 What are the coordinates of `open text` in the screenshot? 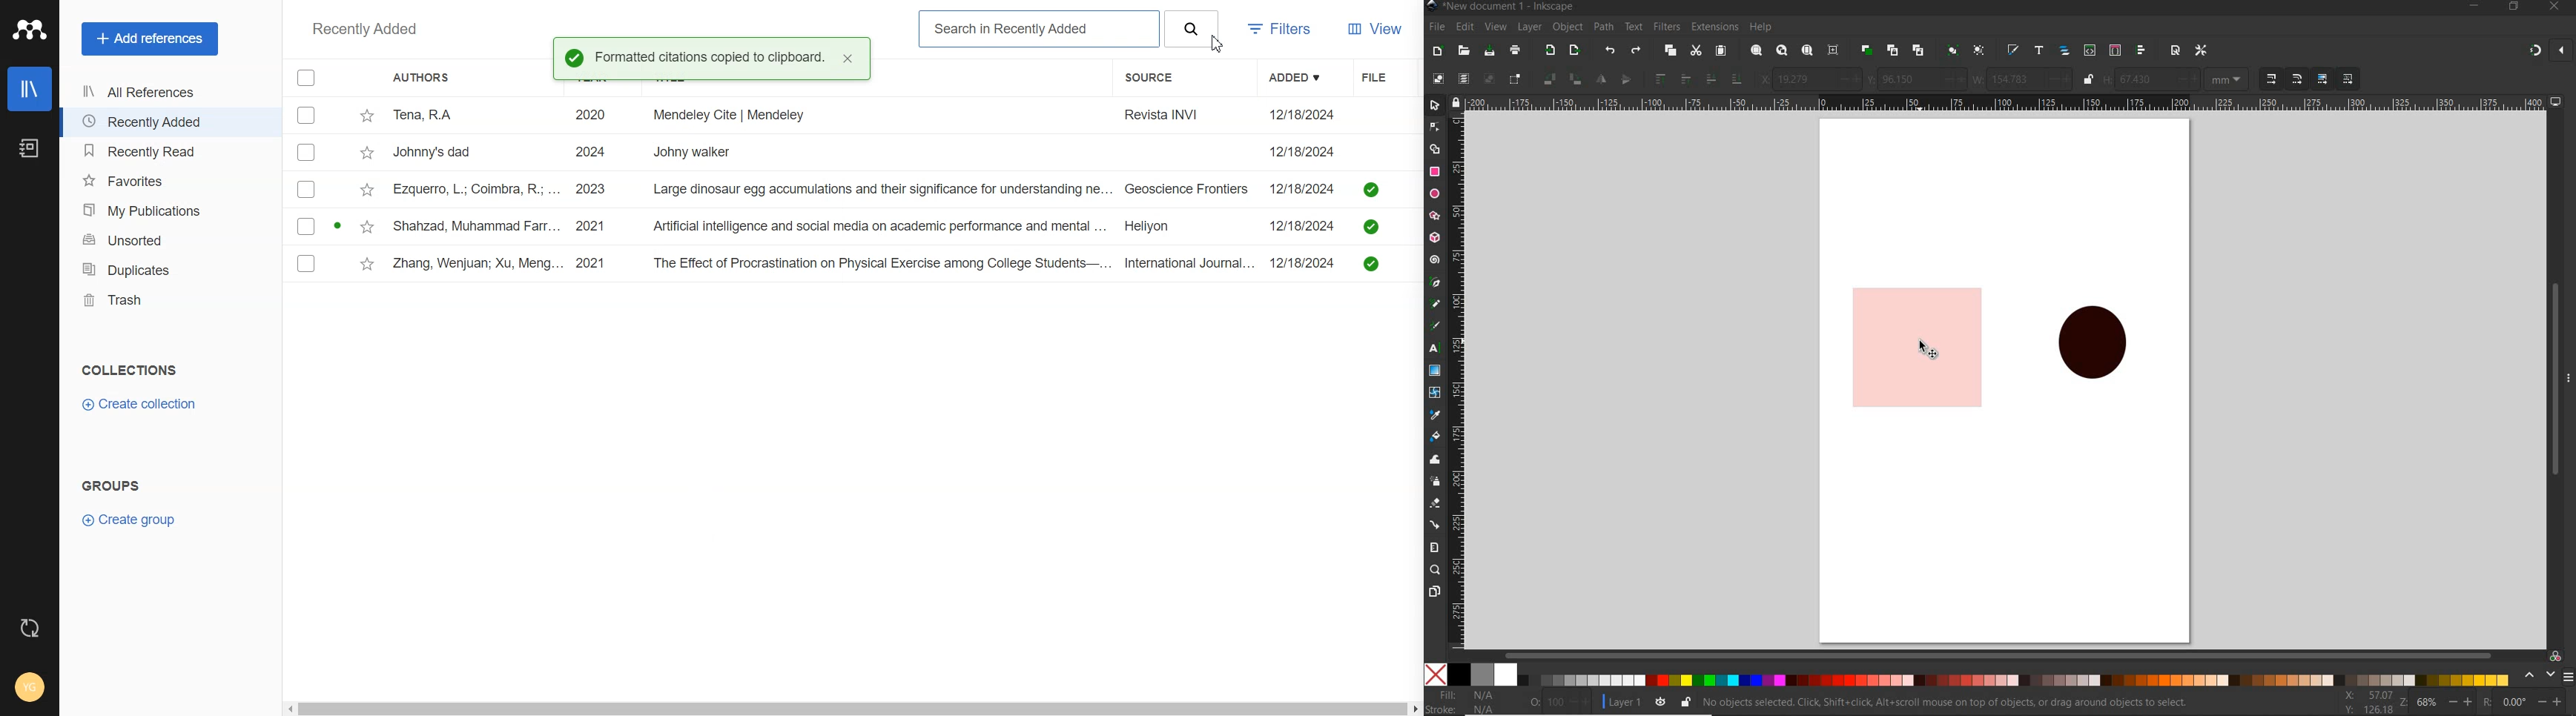 It's located at (2040, 51).